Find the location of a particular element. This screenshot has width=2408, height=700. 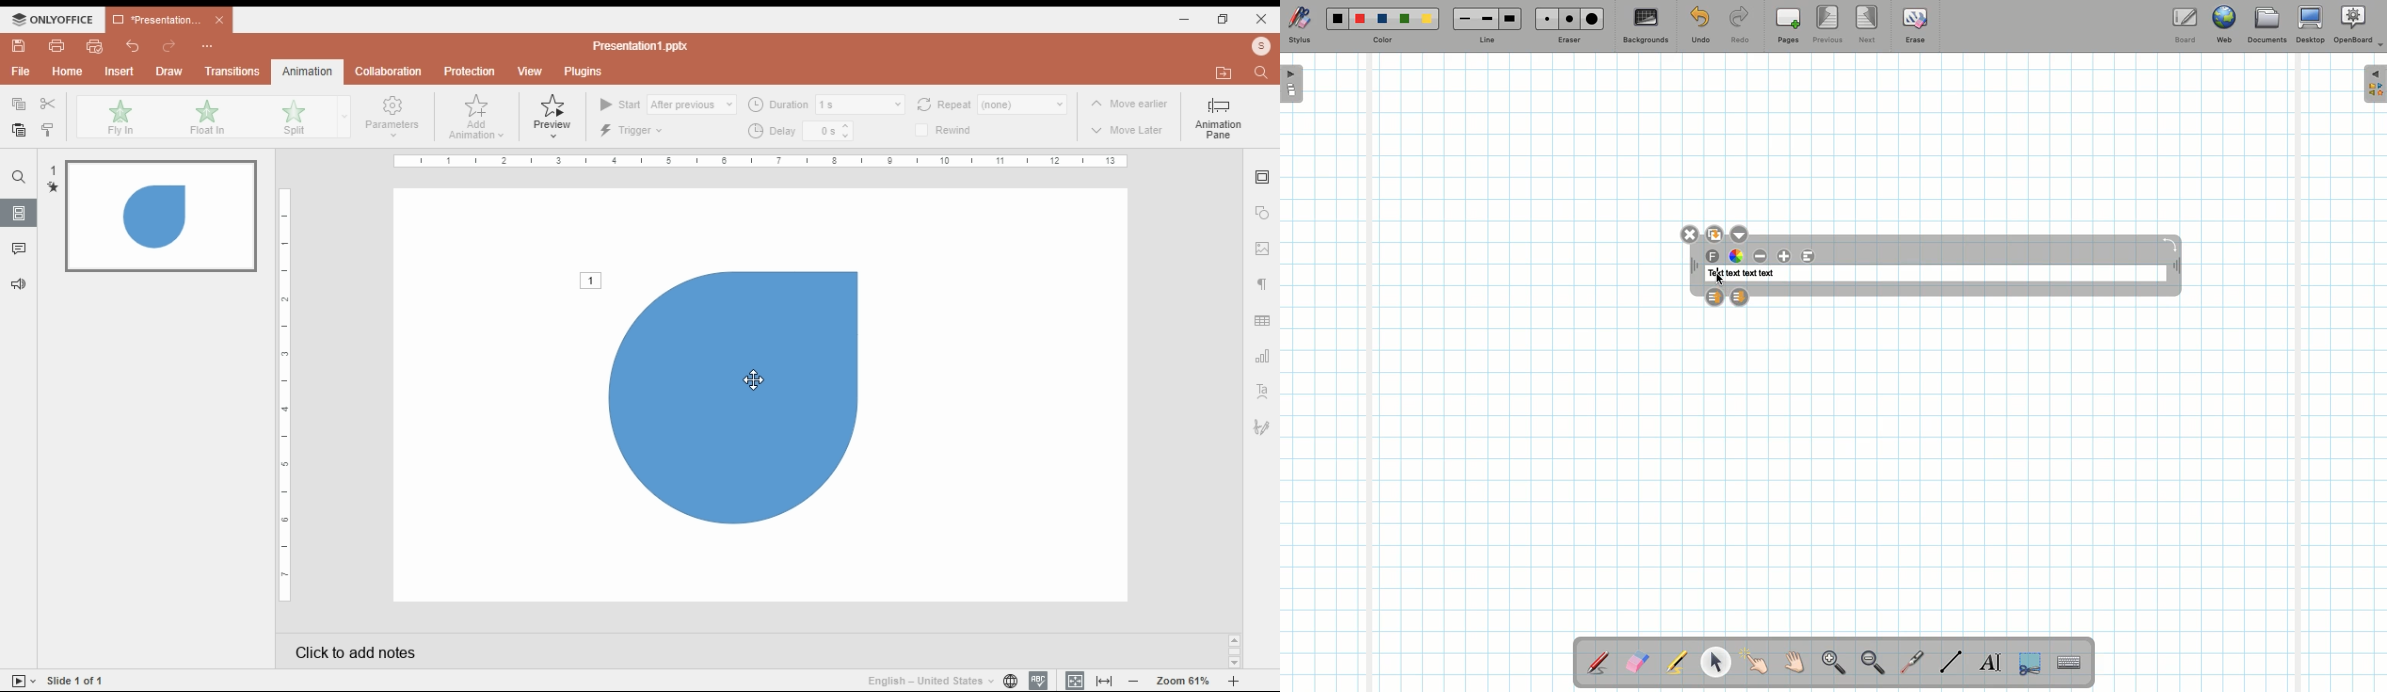

shape is located at coordinates (724, 399).